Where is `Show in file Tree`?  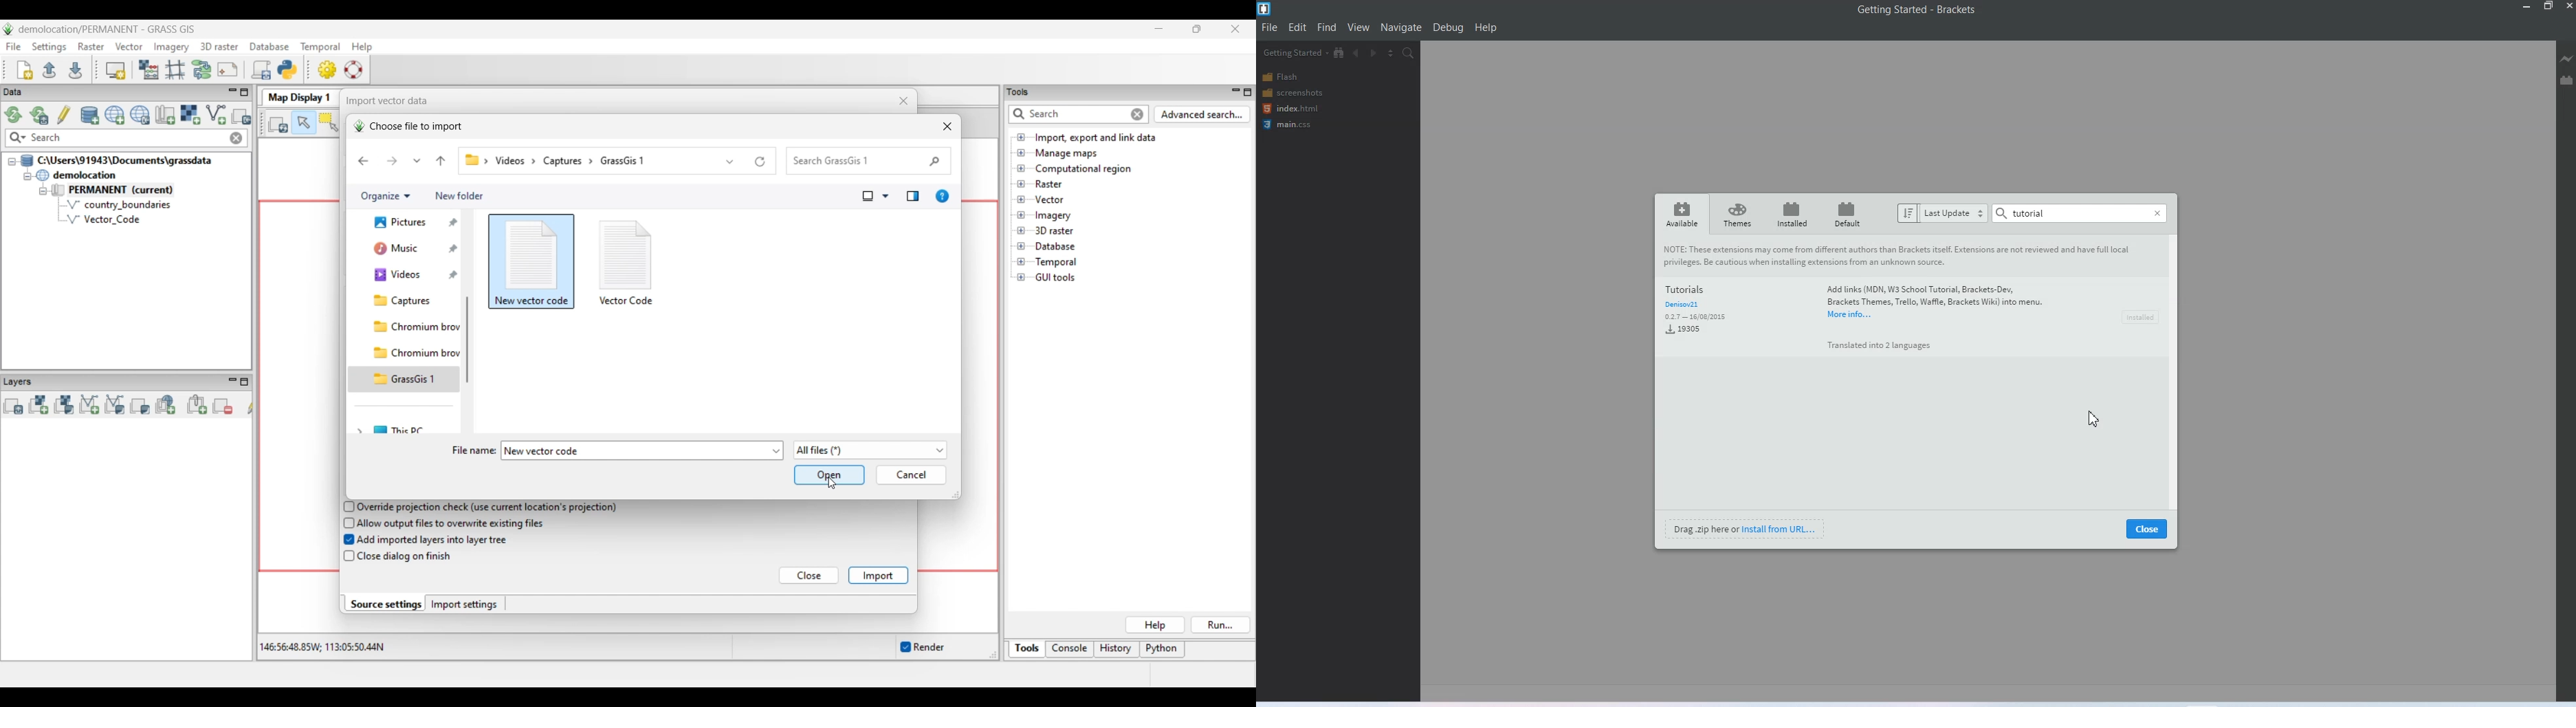
Show in file Tree is located at coordinates (1340, 53).